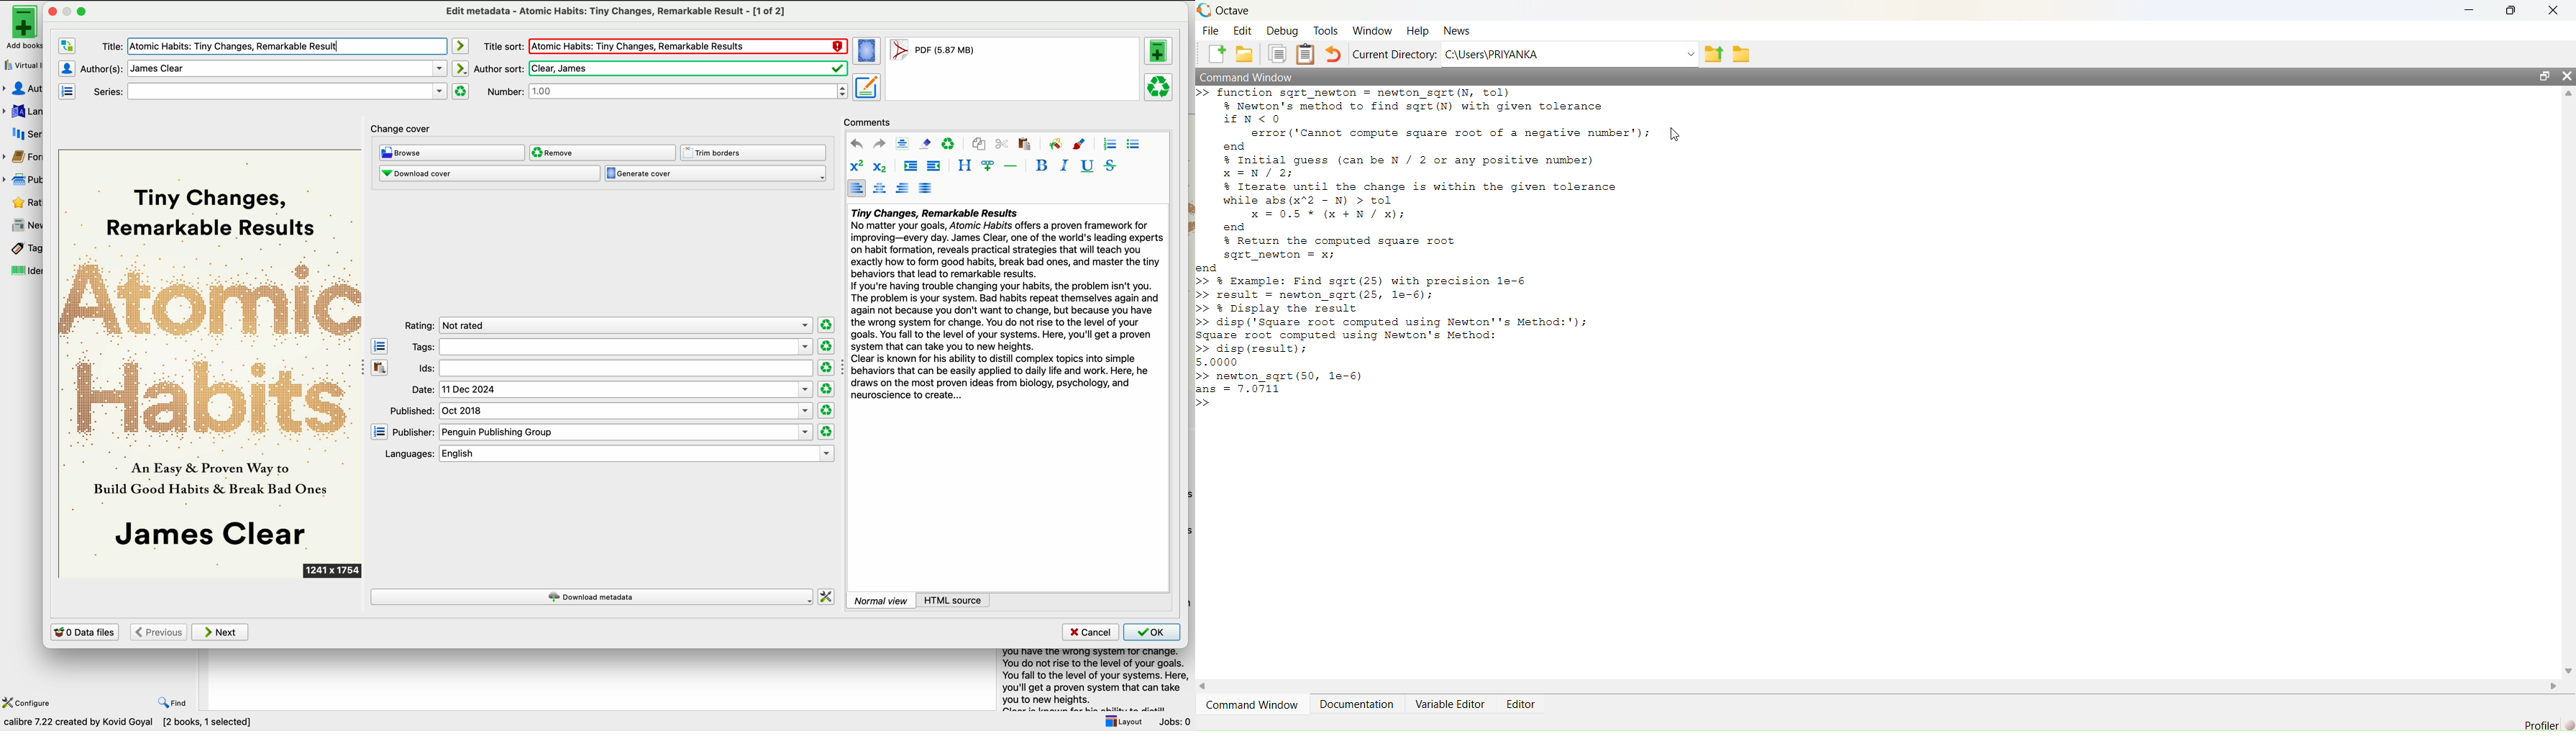  What do you see at coordinates (1688, 53) in the screenshot?
I see `Dropdown` at bounding box center [1688, 53].